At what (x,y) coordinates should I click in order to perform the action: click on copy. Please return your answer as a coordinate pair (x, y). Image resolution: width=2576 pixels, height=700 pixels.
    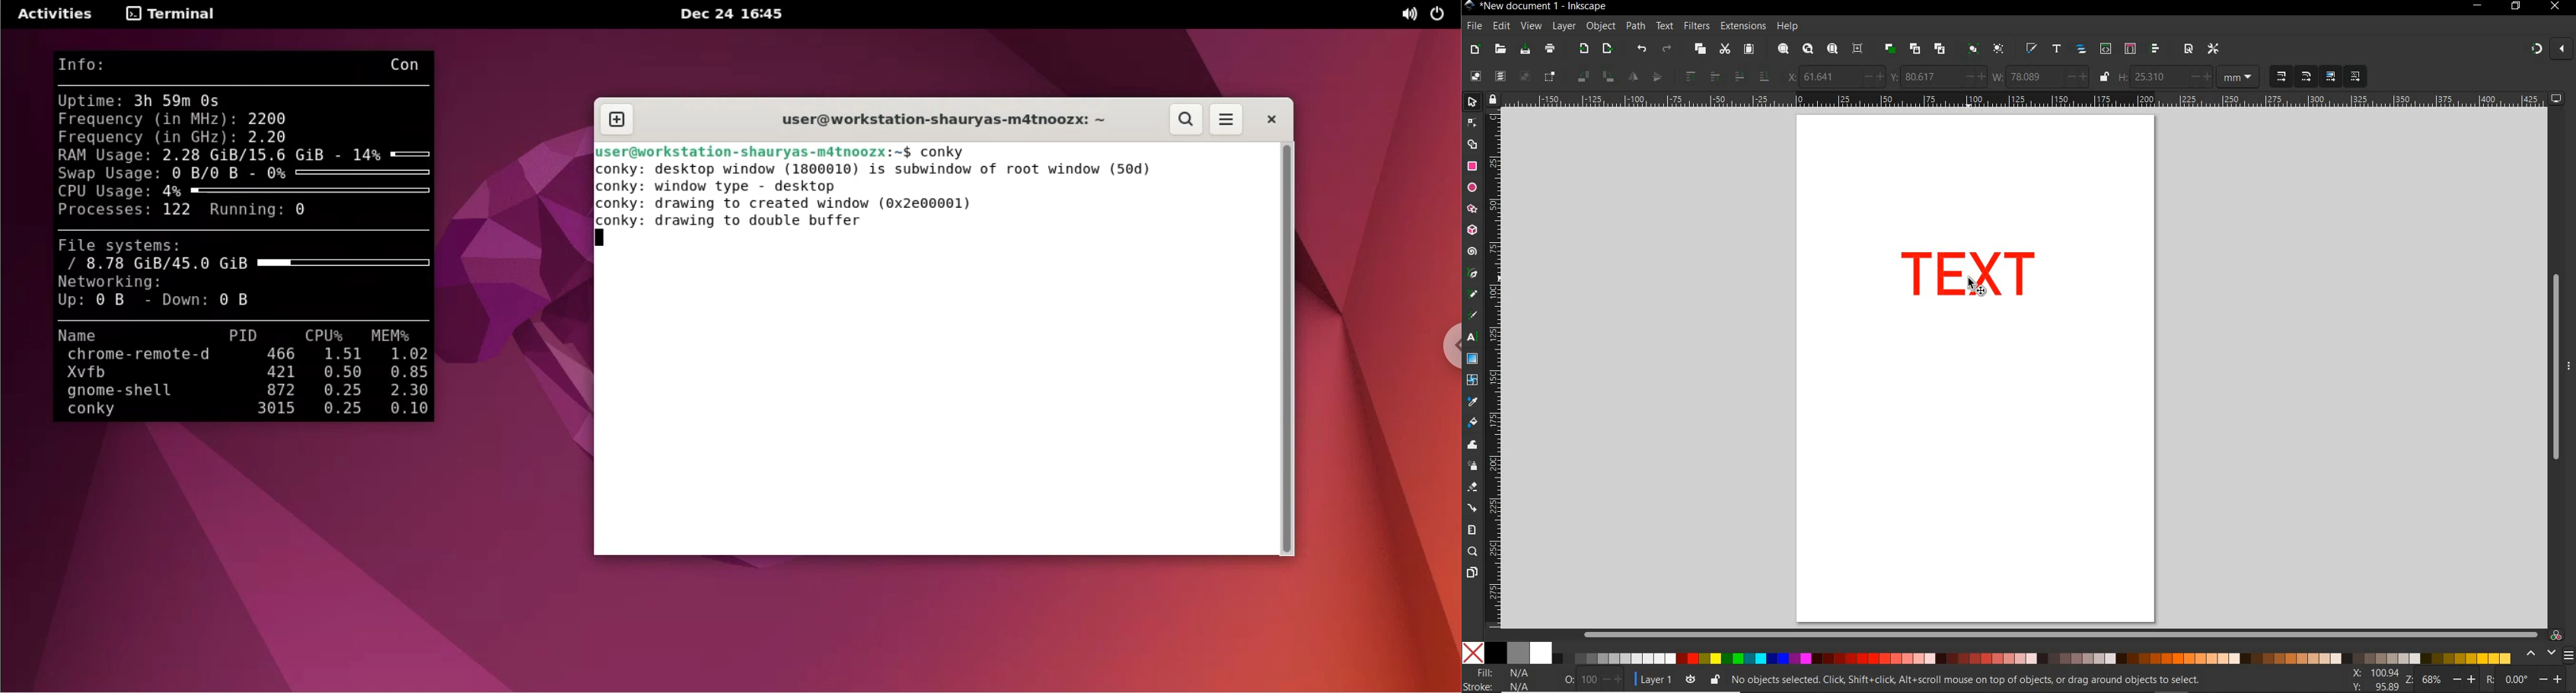
    Looking at the image, I should click on (1698, 50).